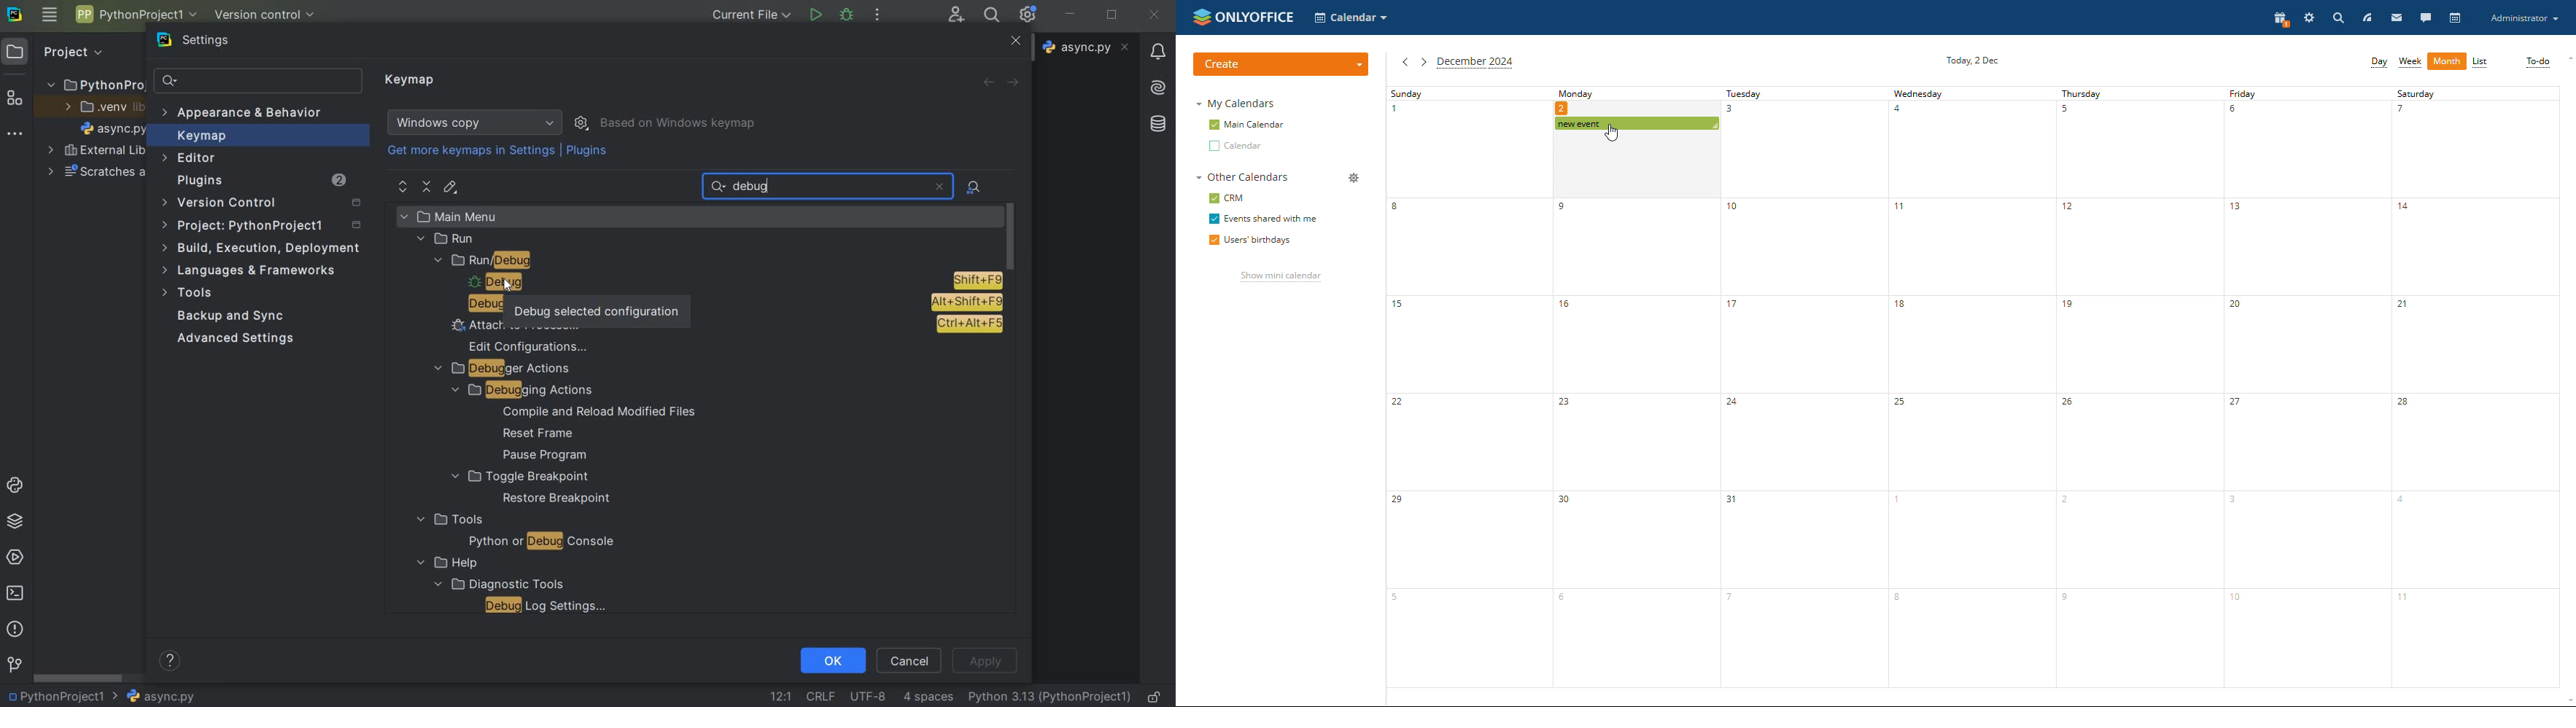 The width and height of the screenshot is (2576, 728). Describe the element at coordinates (202, 43) in the screenshot. I see `settings` at that location.